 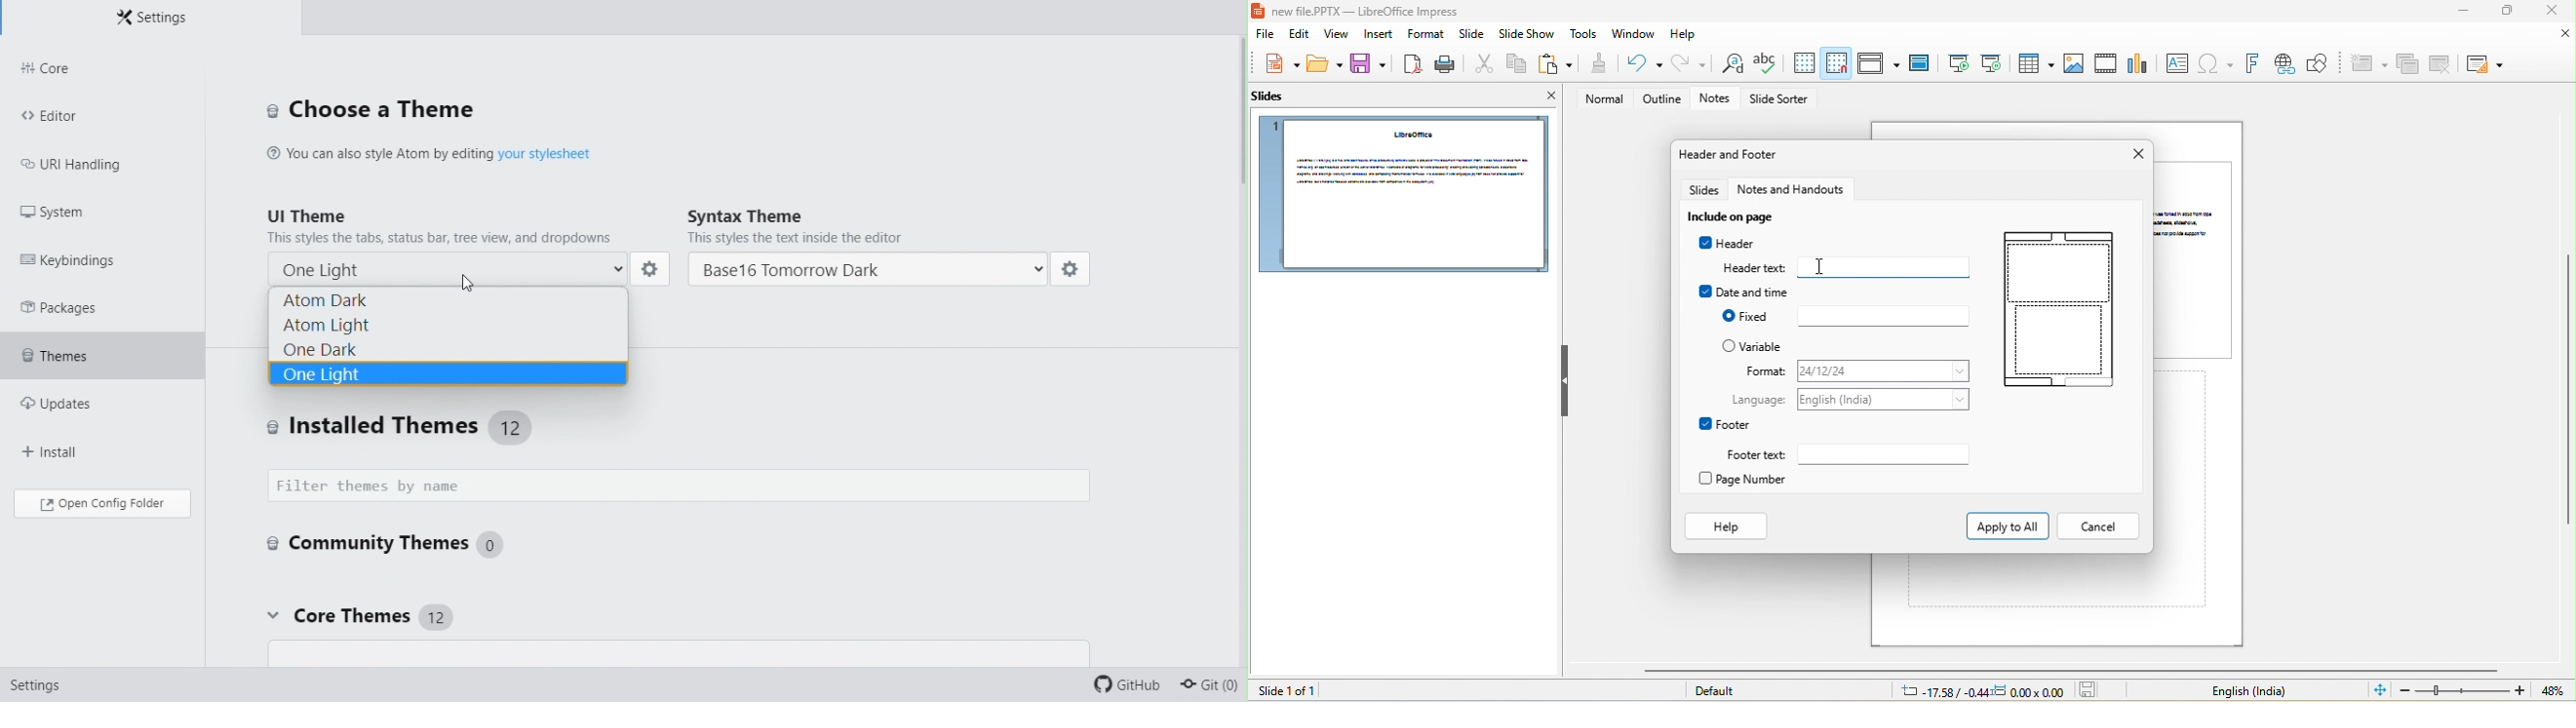 What do you see at coordinates (384, 542) in the screenshot?
I see `Community themes 0` at bounding box center [384, 542].